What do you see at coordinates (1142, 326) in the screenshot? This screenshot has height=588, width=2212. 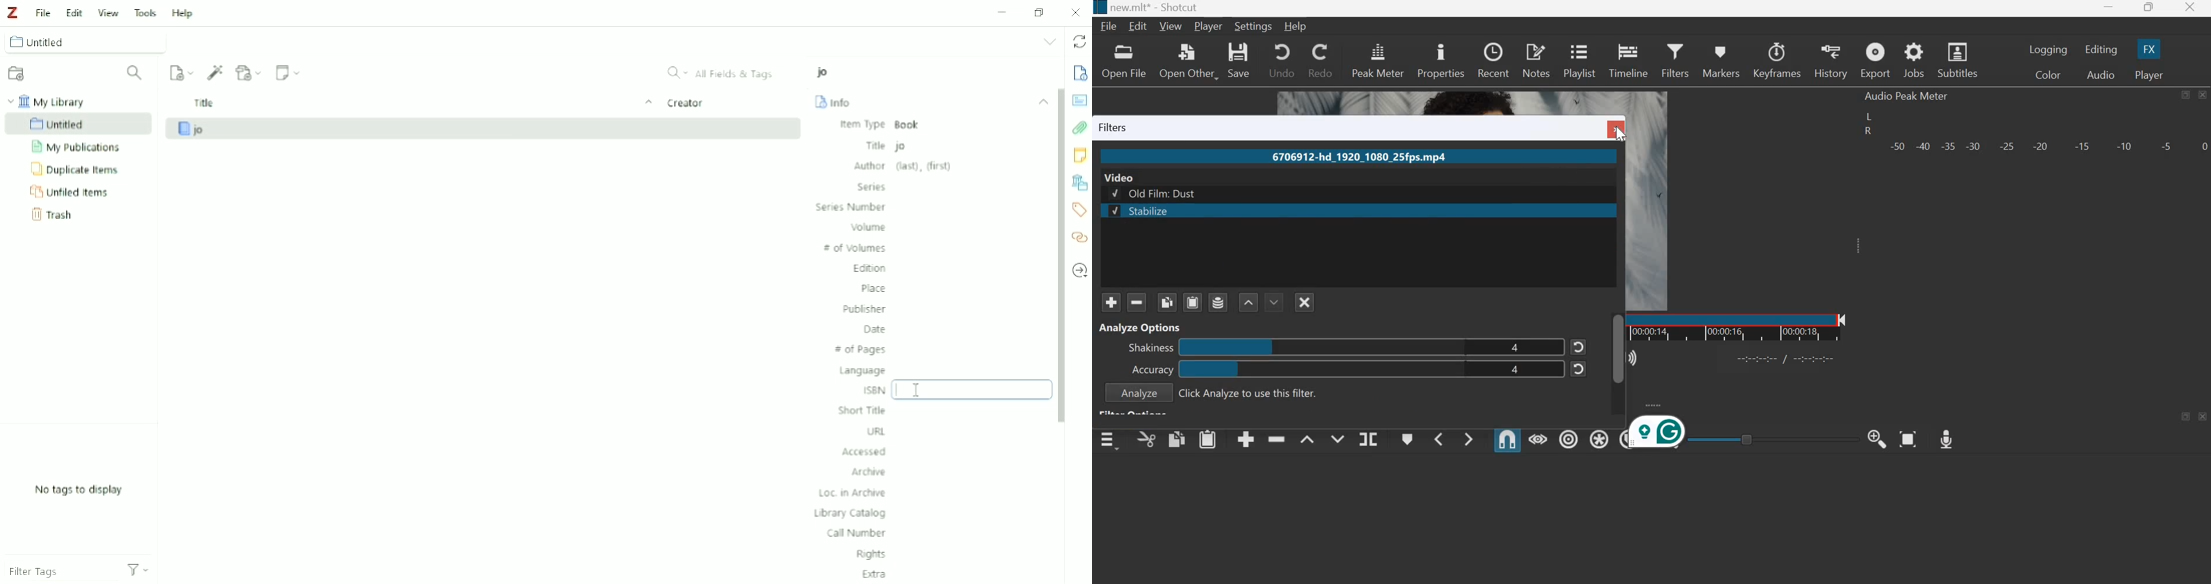 I see `Analyze Options` at bounding box center [1142, 326].